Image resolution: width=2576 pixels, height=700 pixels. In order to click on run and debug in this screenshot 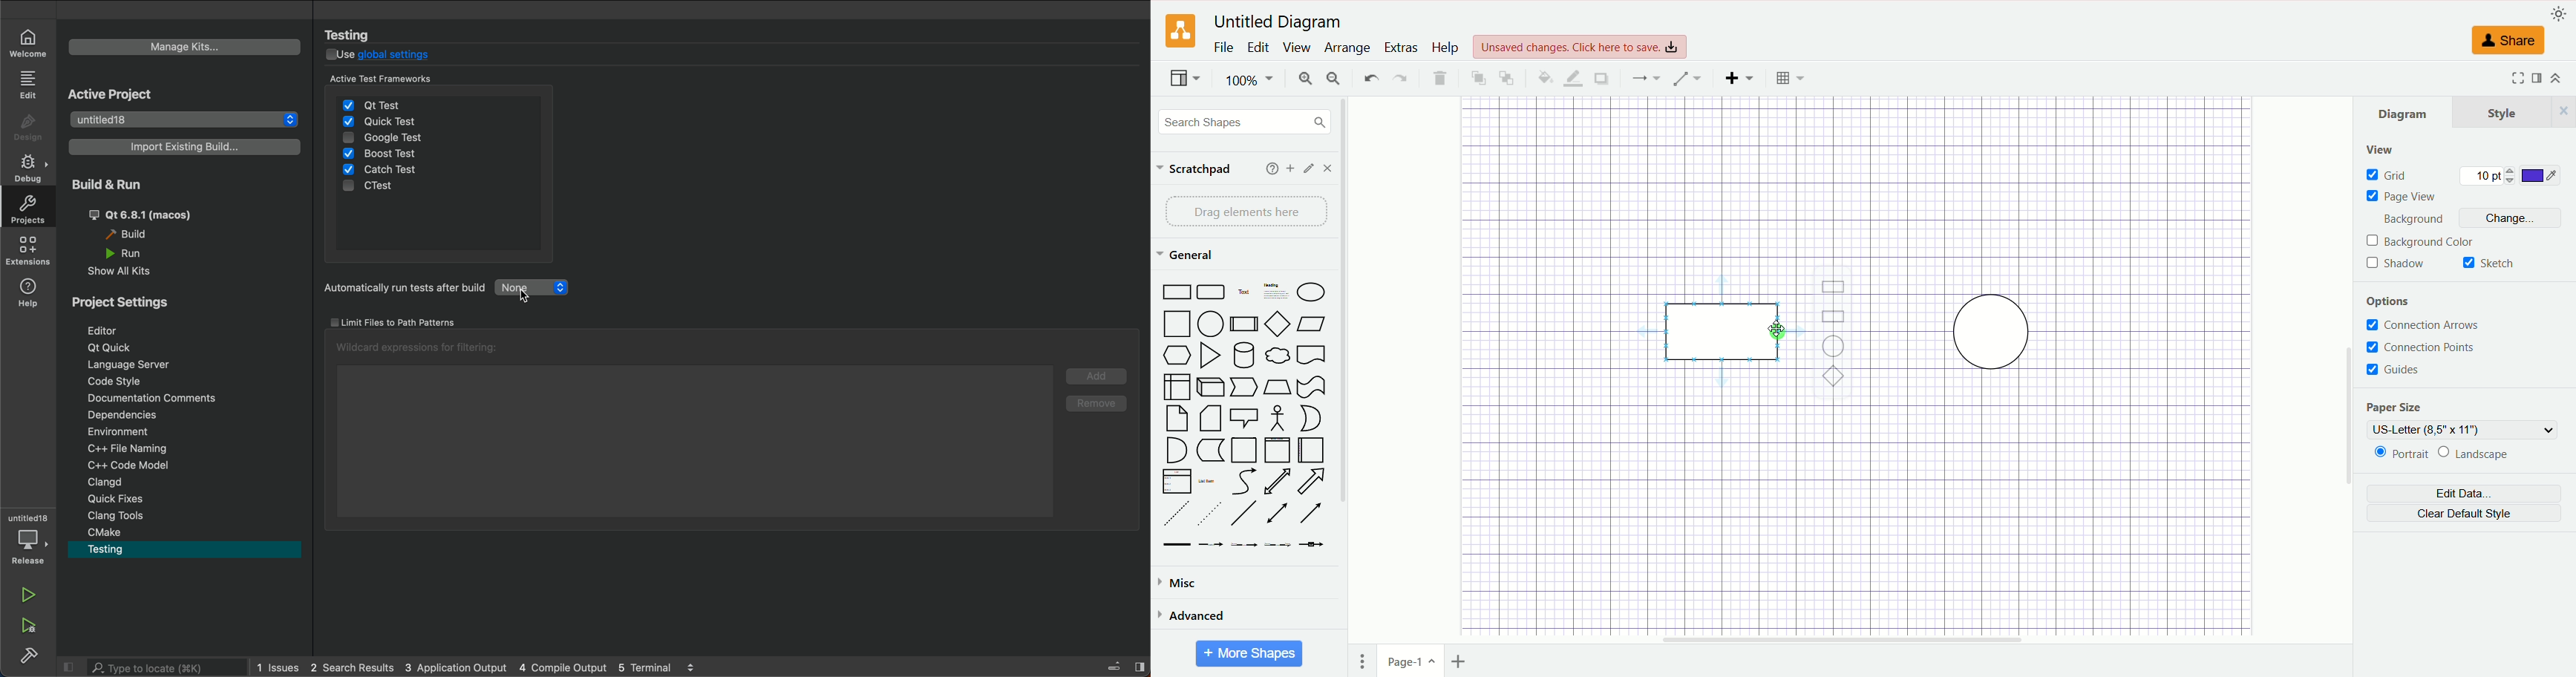, I will do `click(28, 623)`.